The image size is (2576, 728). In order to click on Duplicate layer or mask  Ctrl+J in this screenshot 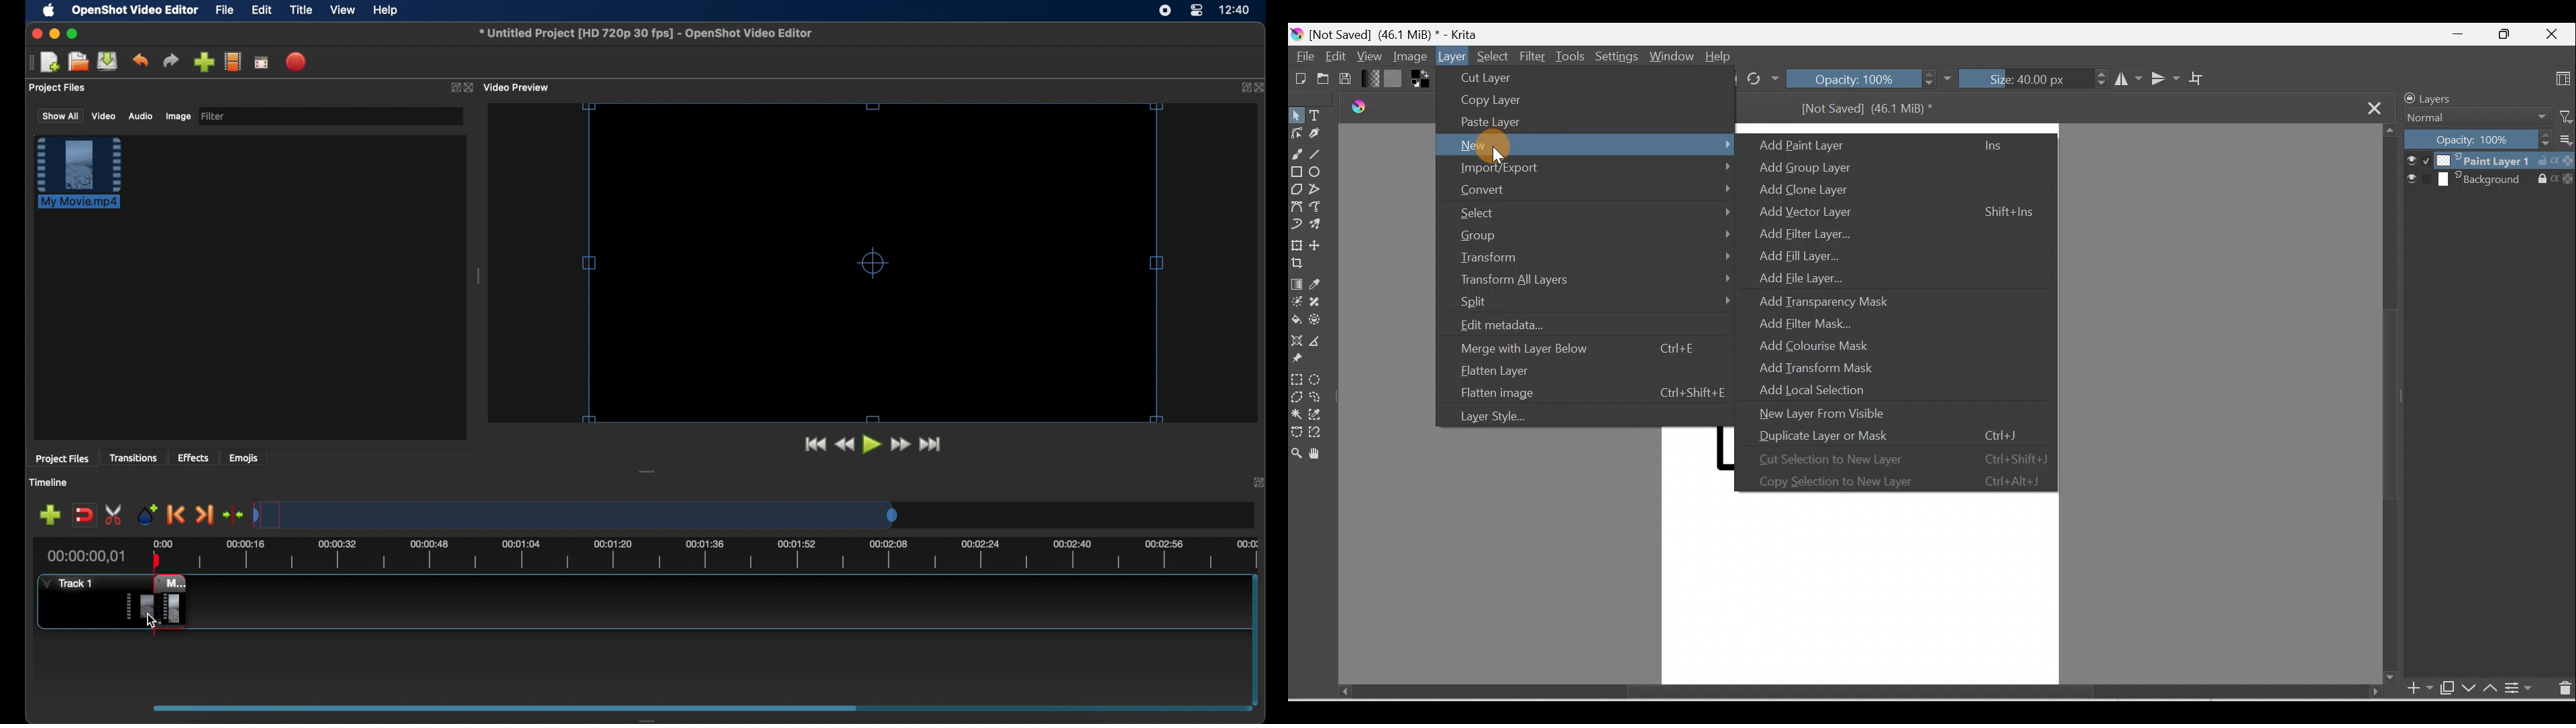, I will do `click(1894, 434)`.